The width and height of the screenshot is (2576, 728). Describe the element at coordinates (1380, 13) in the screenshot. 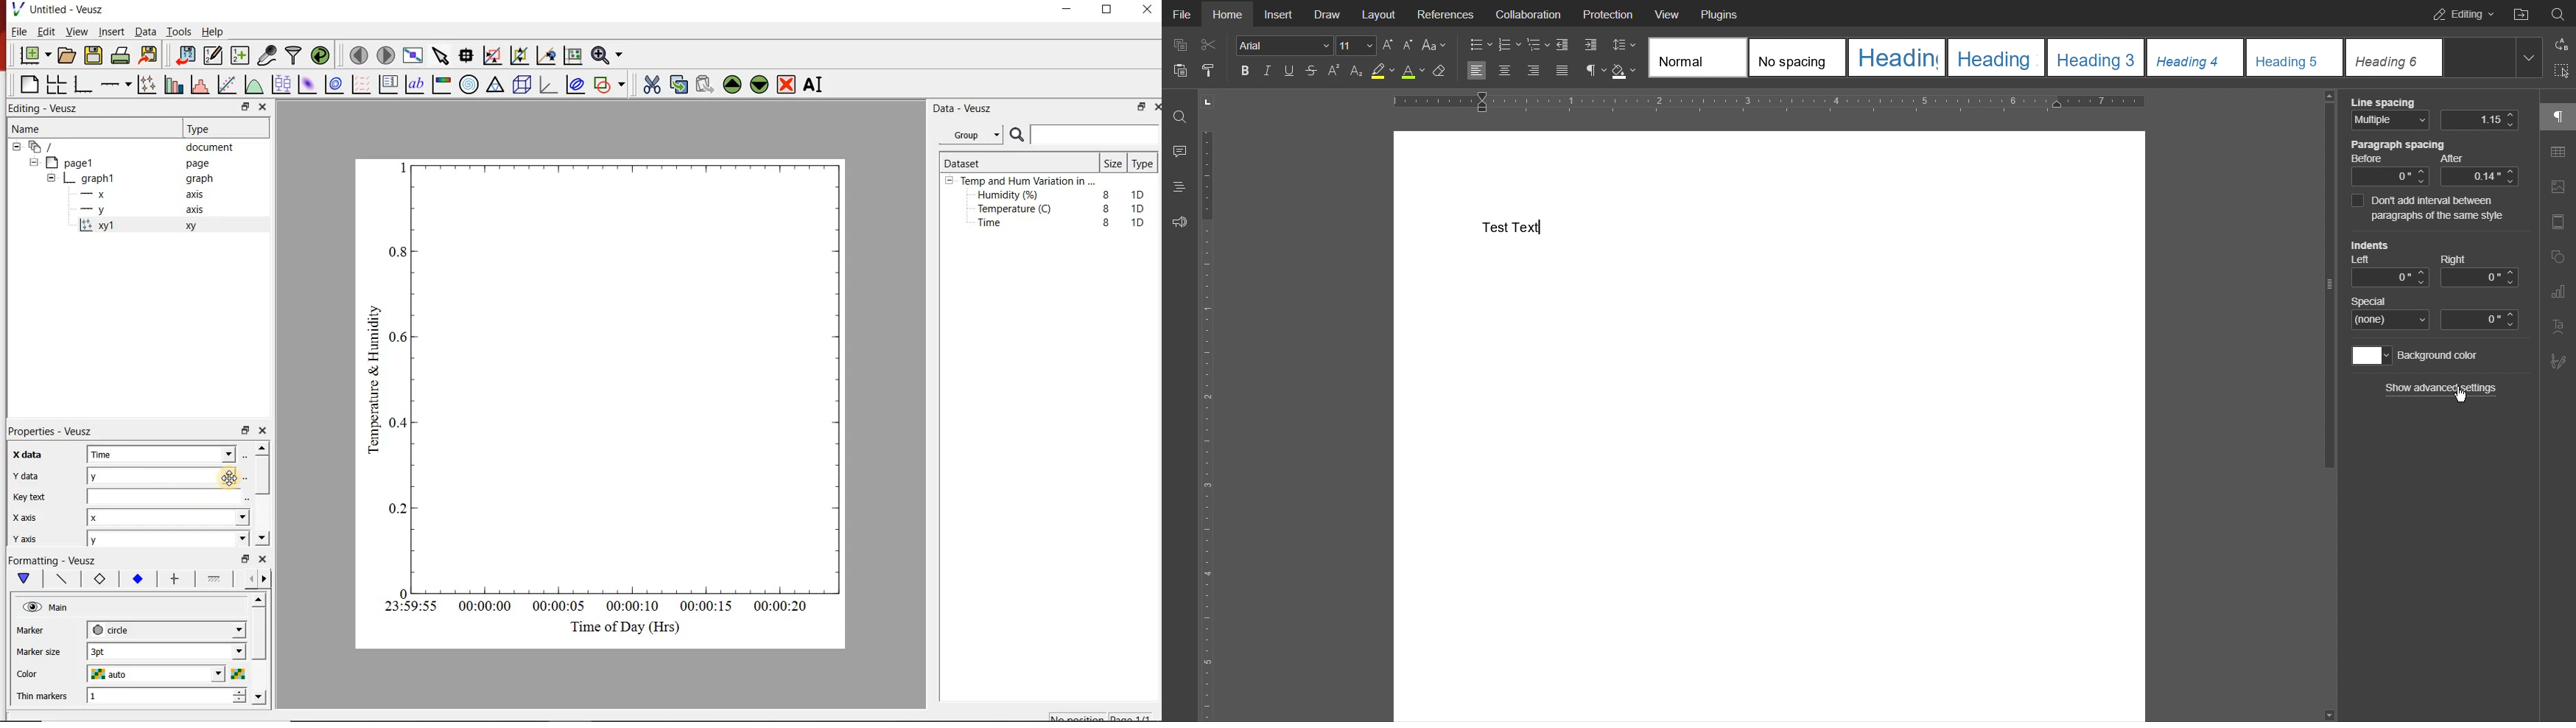

I see `Layout` at that location.